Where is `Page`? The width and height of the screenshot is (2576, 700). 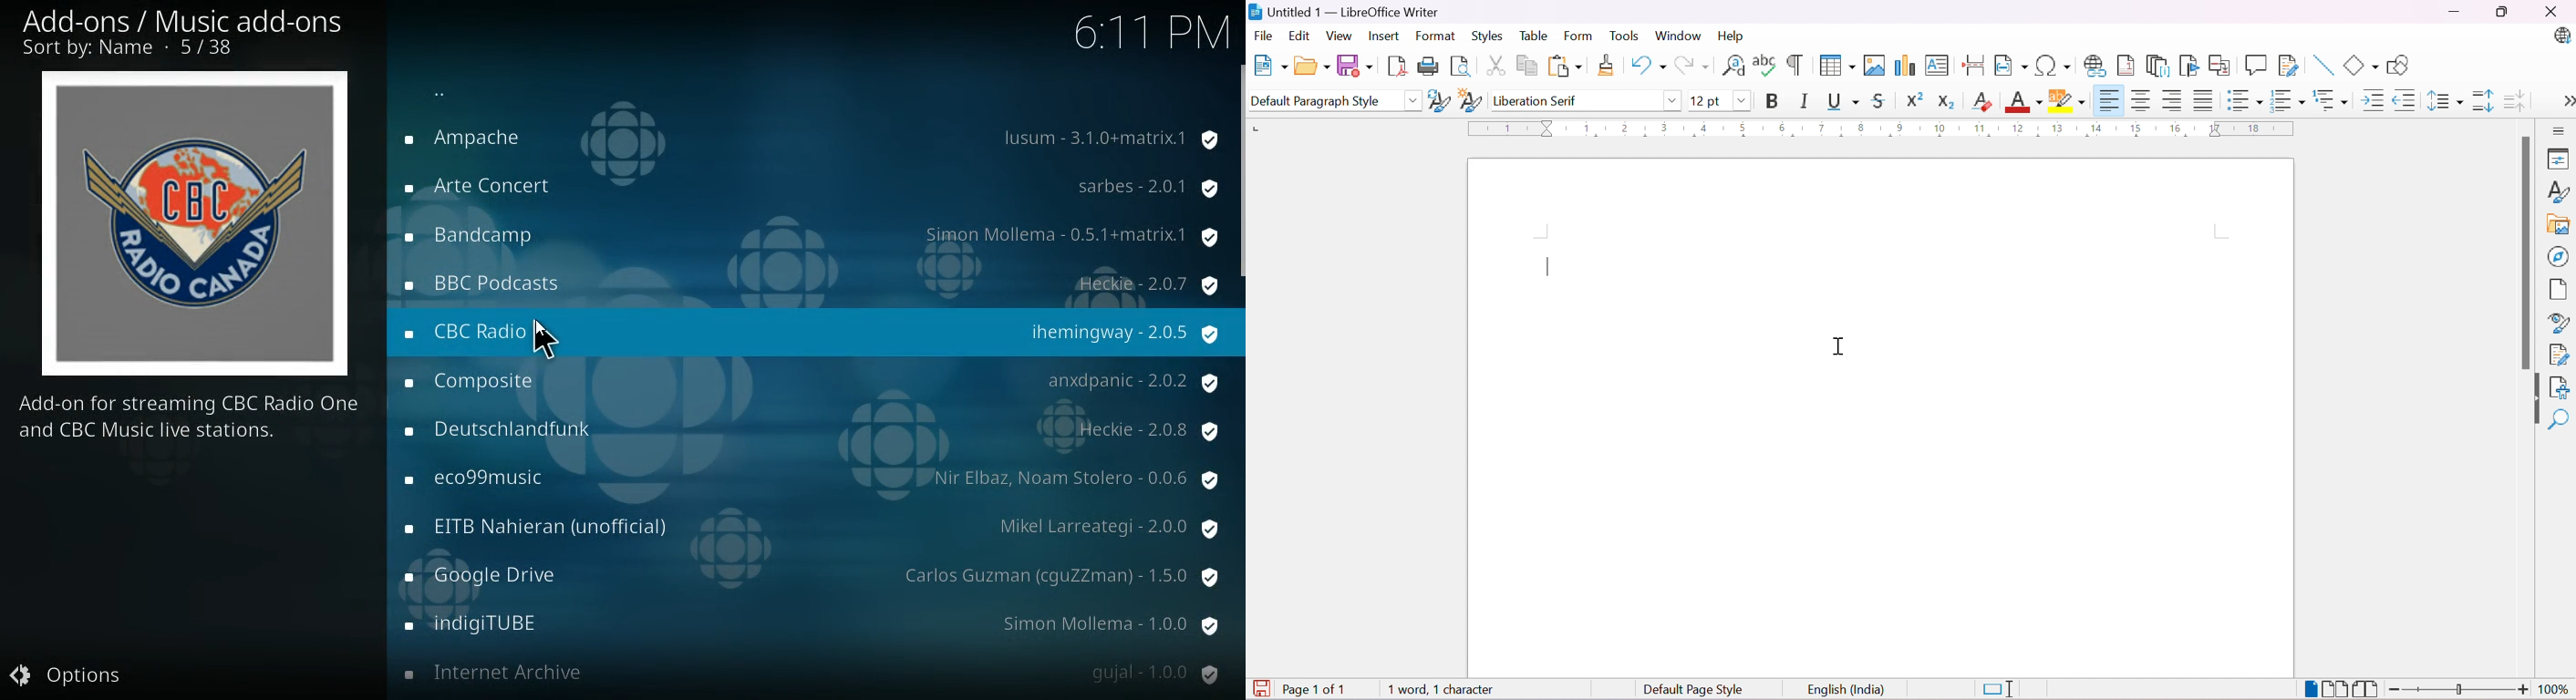 Page is located at coordinates (2555, 289).